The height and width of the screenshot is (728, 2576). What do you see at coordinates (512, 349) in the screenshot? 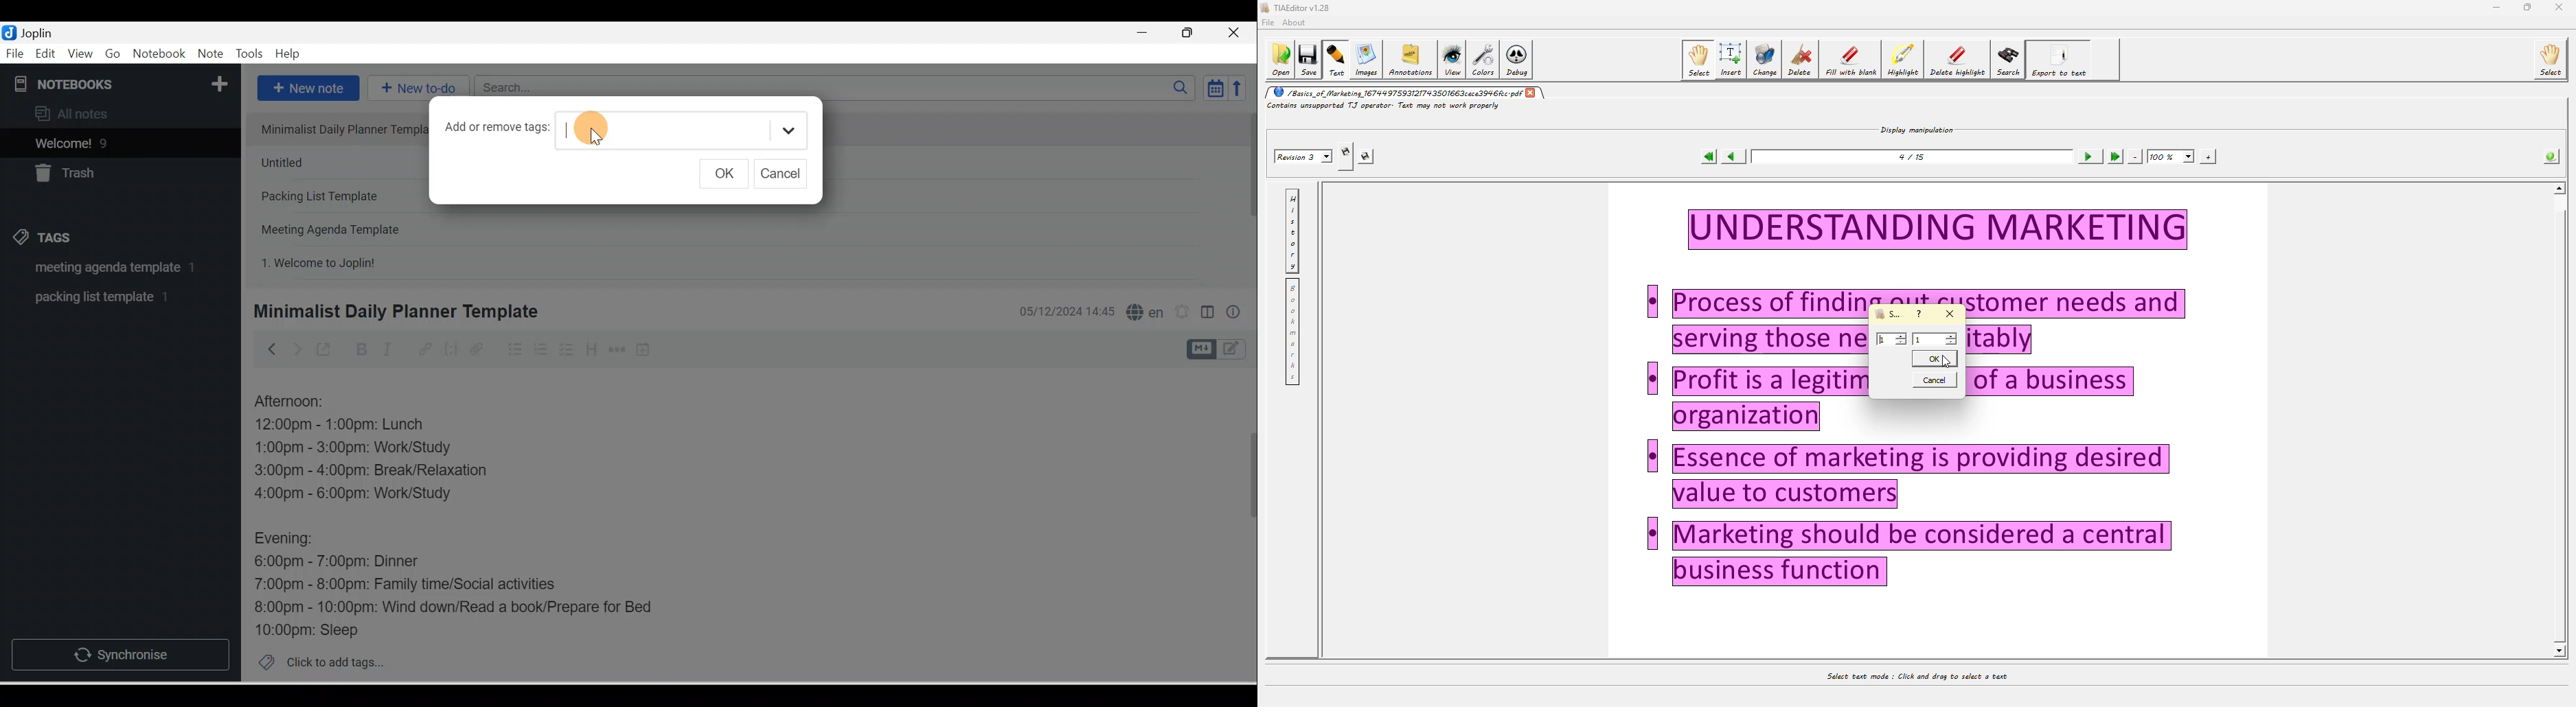
I see `Bulleted list` at bounding box center [512, 349].